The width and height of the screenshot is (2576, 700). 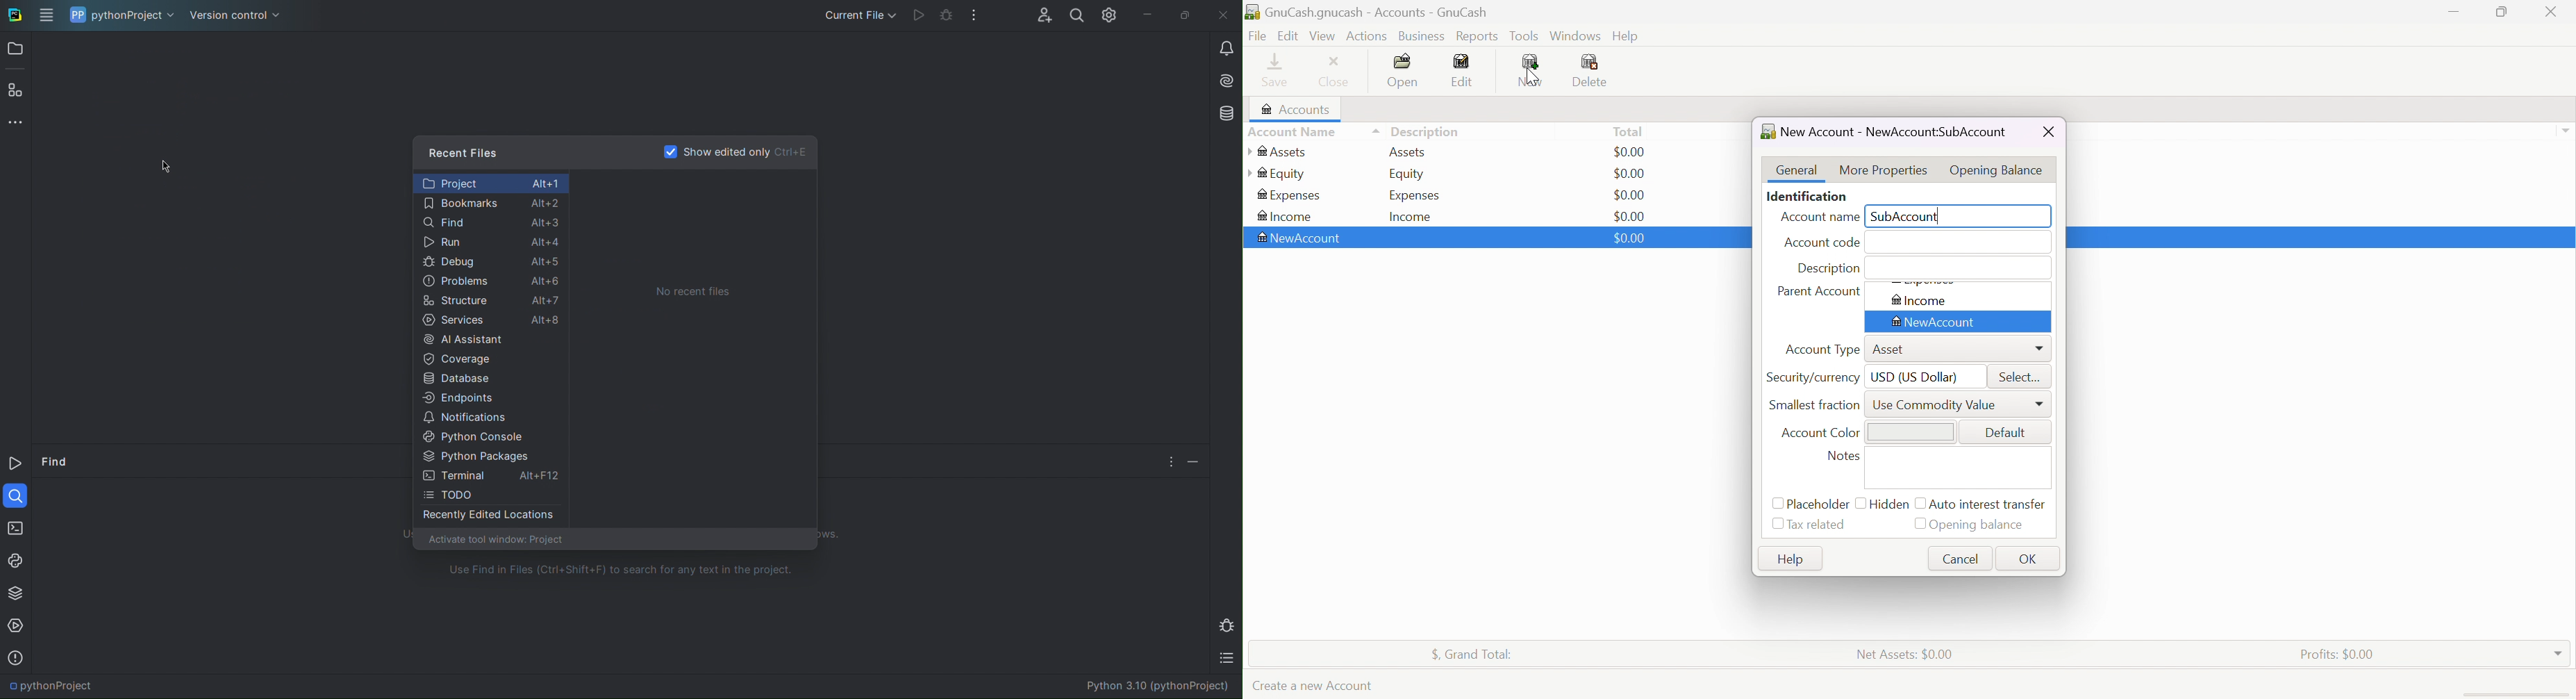 What do you see at coordinates (121, 15) in the screenshot?
I see `pythonProject` at bounding box center [121, 15].